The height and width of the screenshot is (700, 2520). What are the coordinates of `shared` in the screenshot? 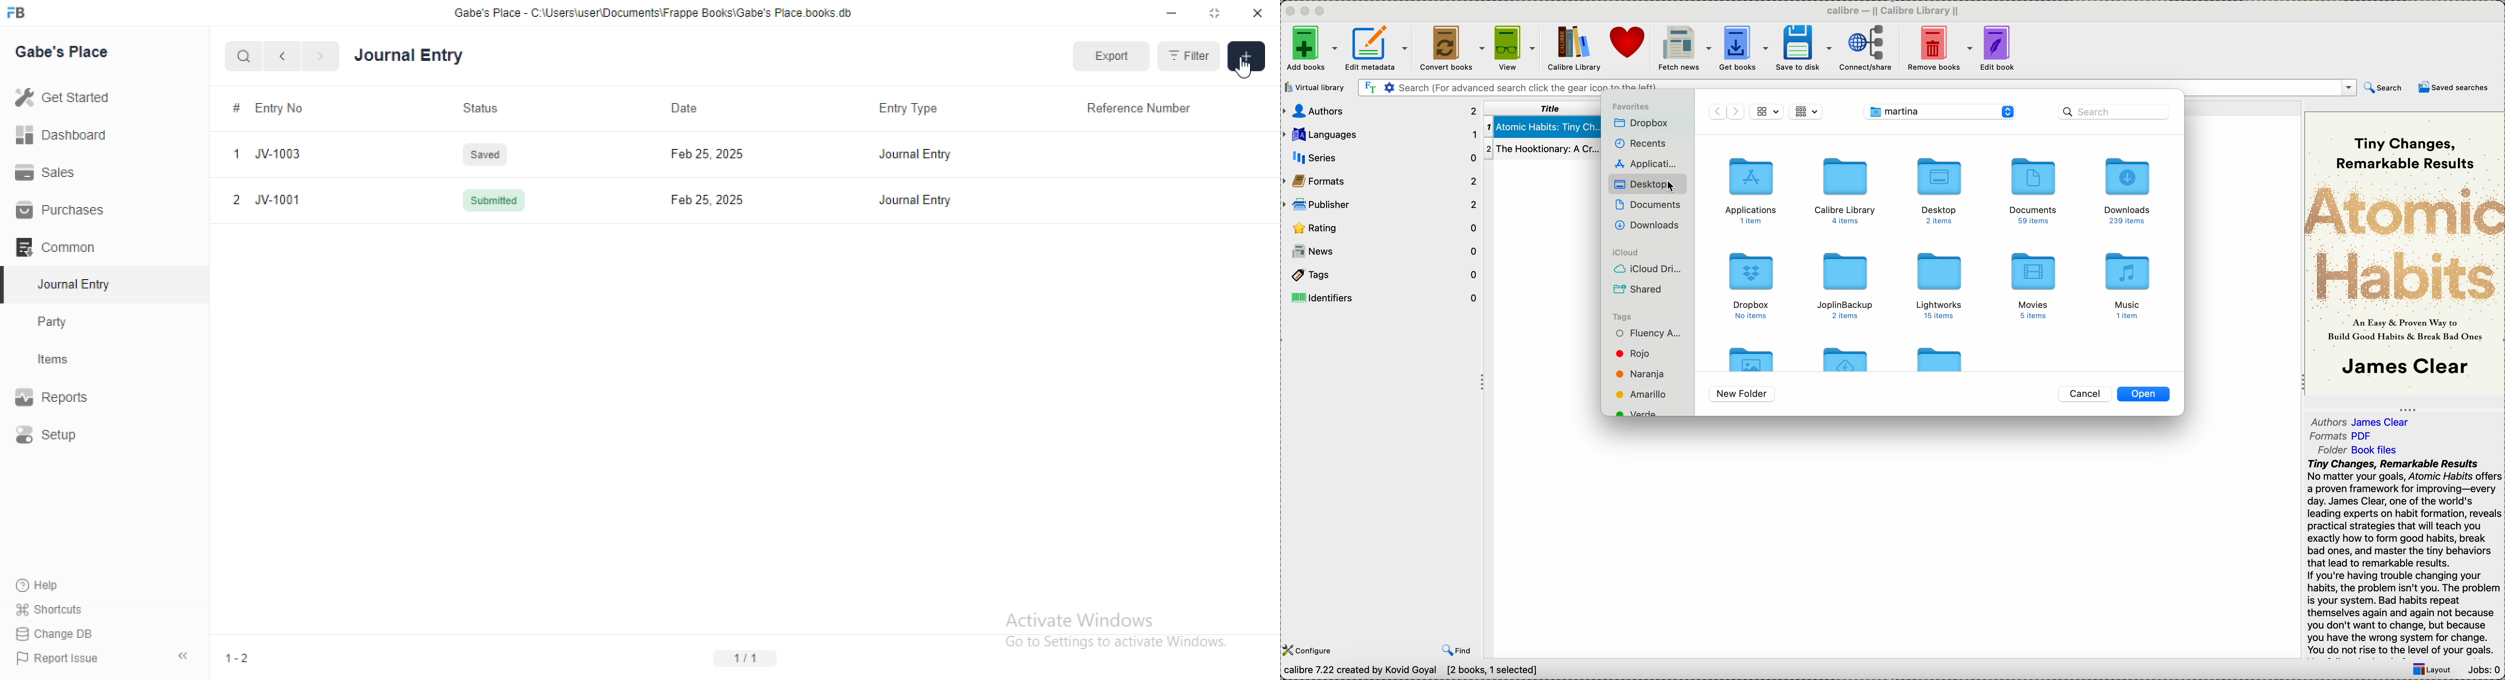 It's located at (1638, 290).